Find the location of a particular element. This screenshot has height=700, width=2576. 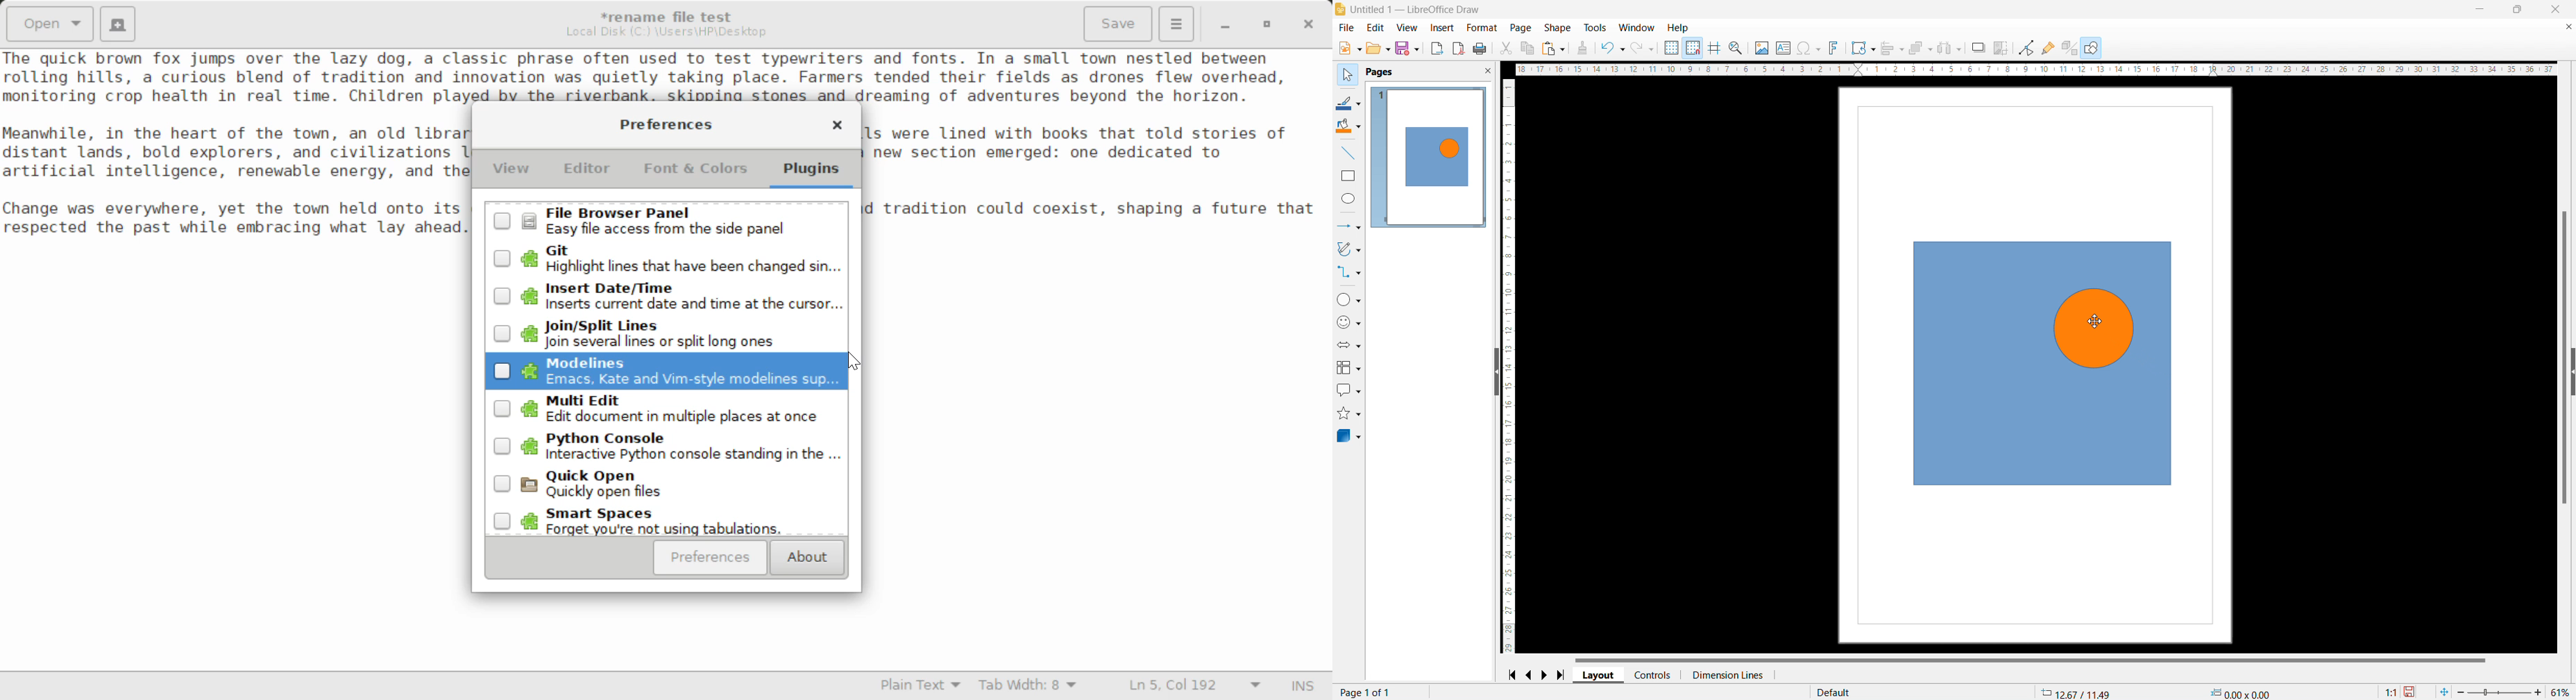

Unselected Python Console is located at coordinates (666, 451).